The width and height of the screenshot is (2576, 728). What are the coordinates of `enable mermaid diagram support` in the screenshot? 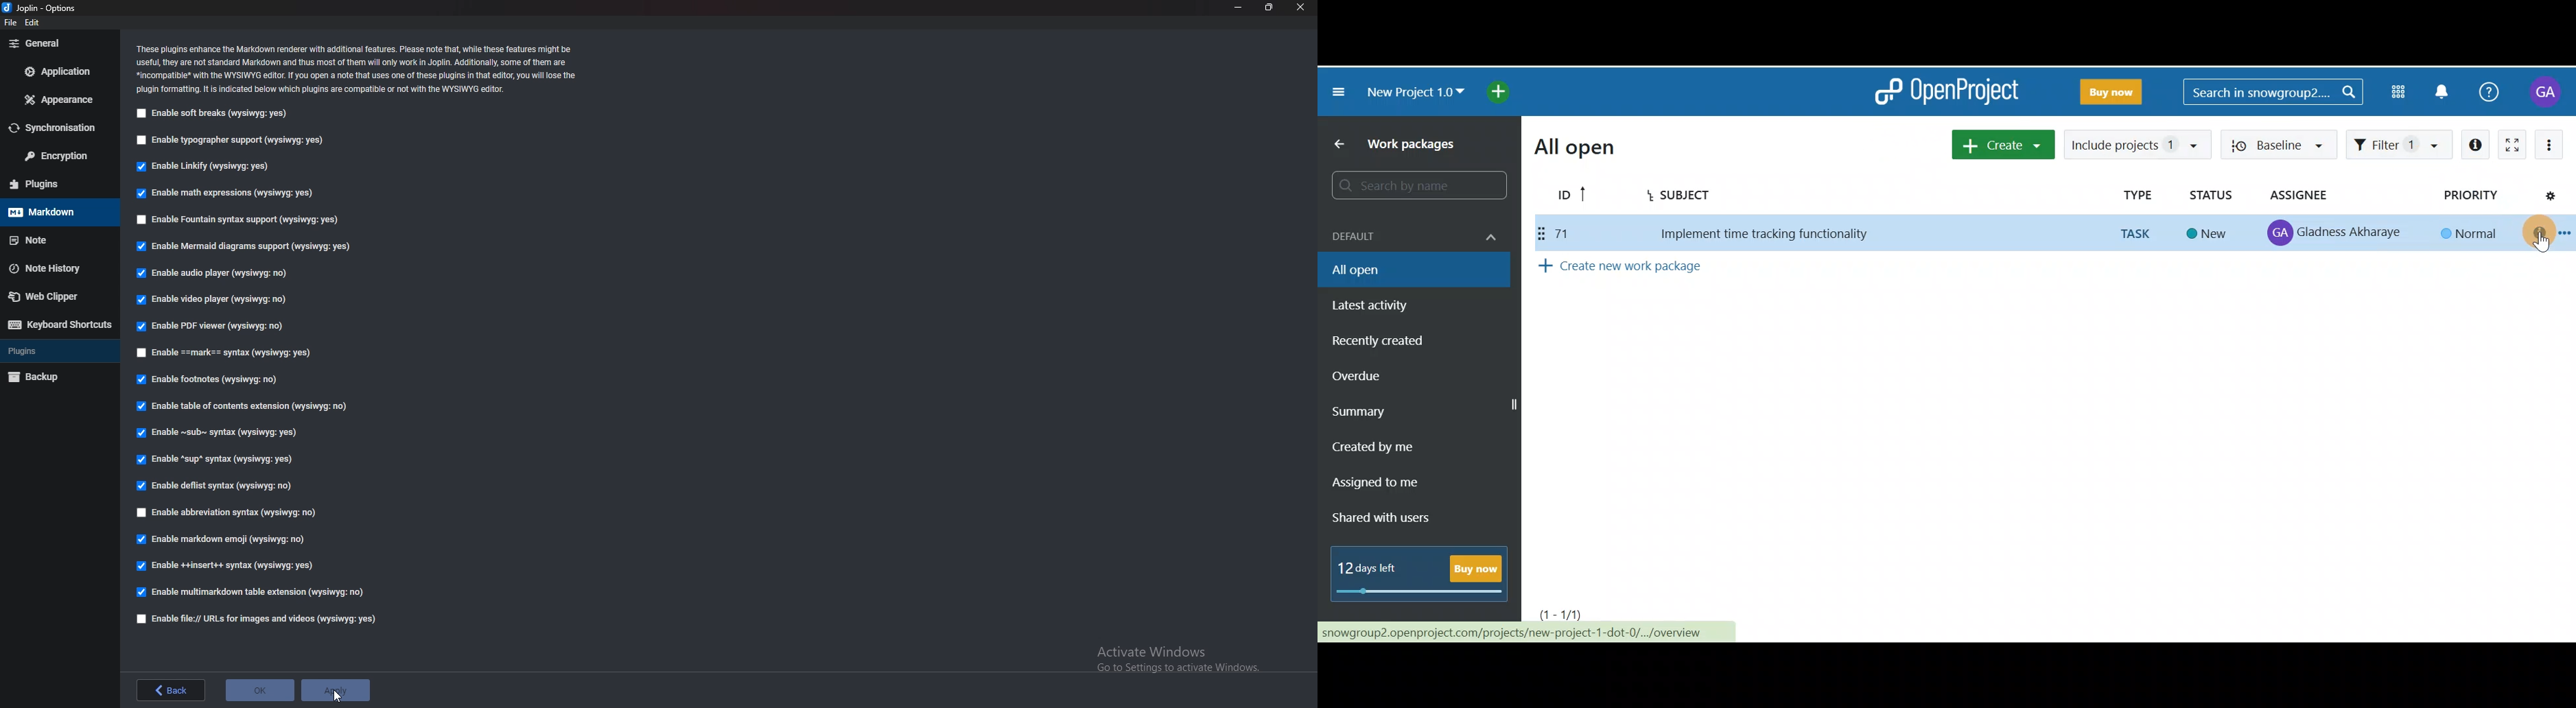 It's located at (244, 248).